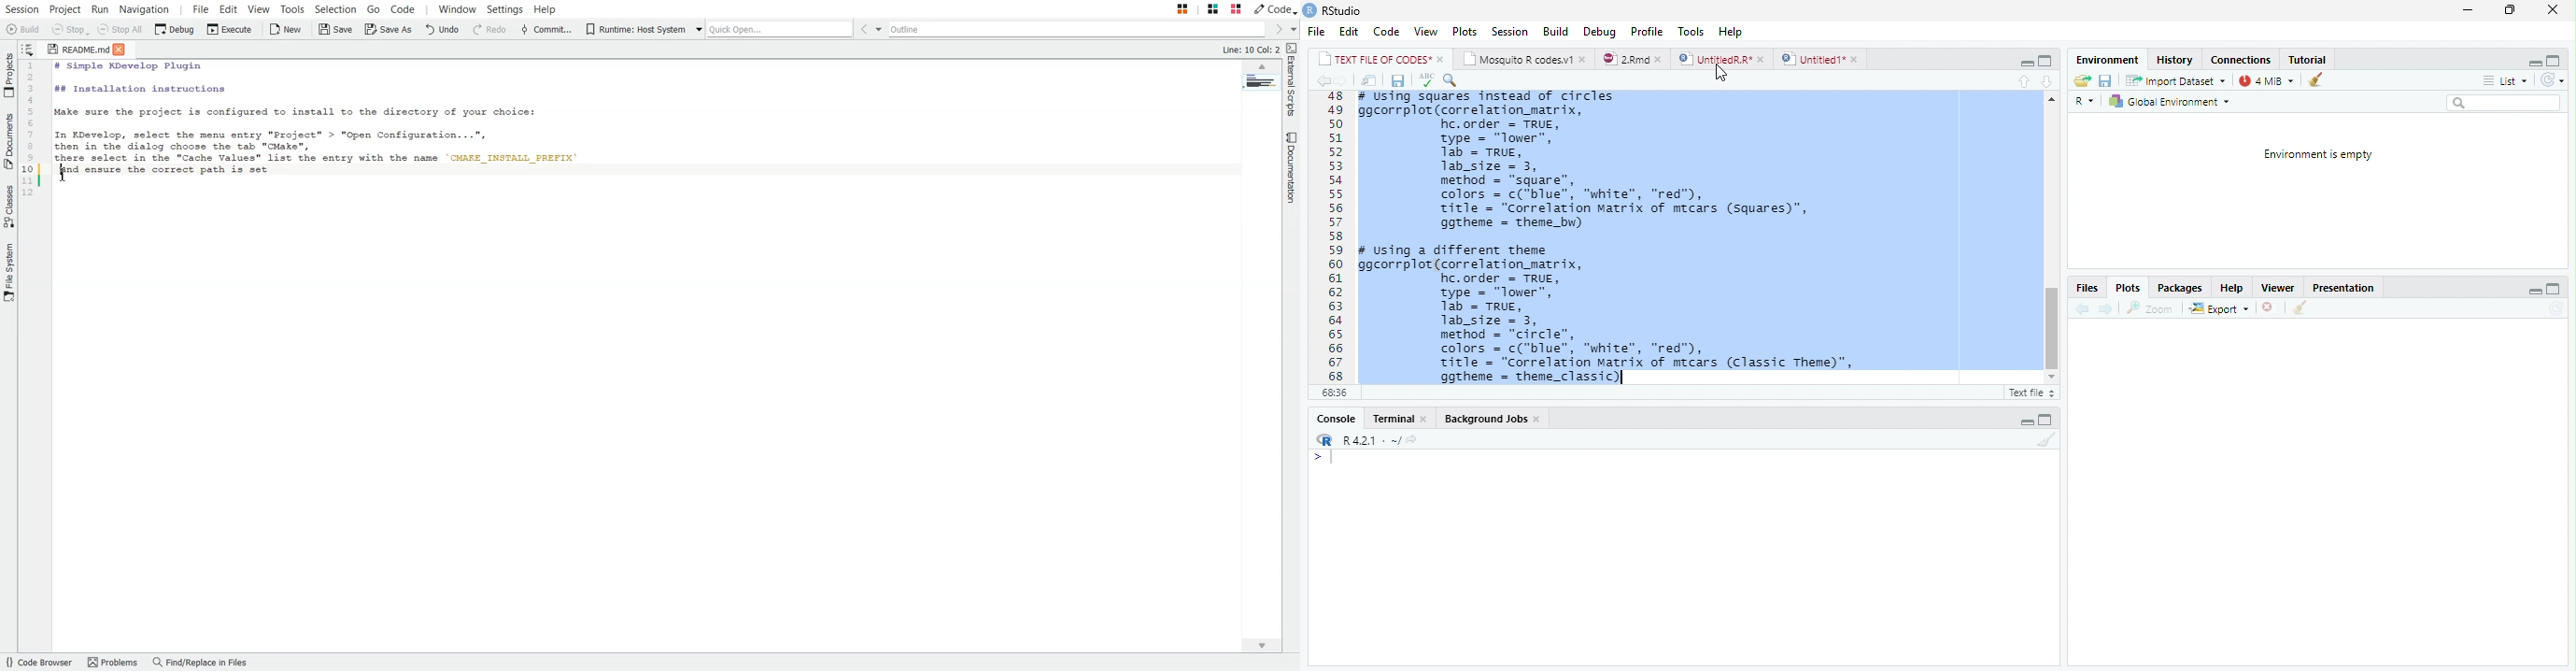 This screenshot has height=672, width=2576. Describe the element at coordinates (1386, 33) in the screenshot. I see `Code` at that location.